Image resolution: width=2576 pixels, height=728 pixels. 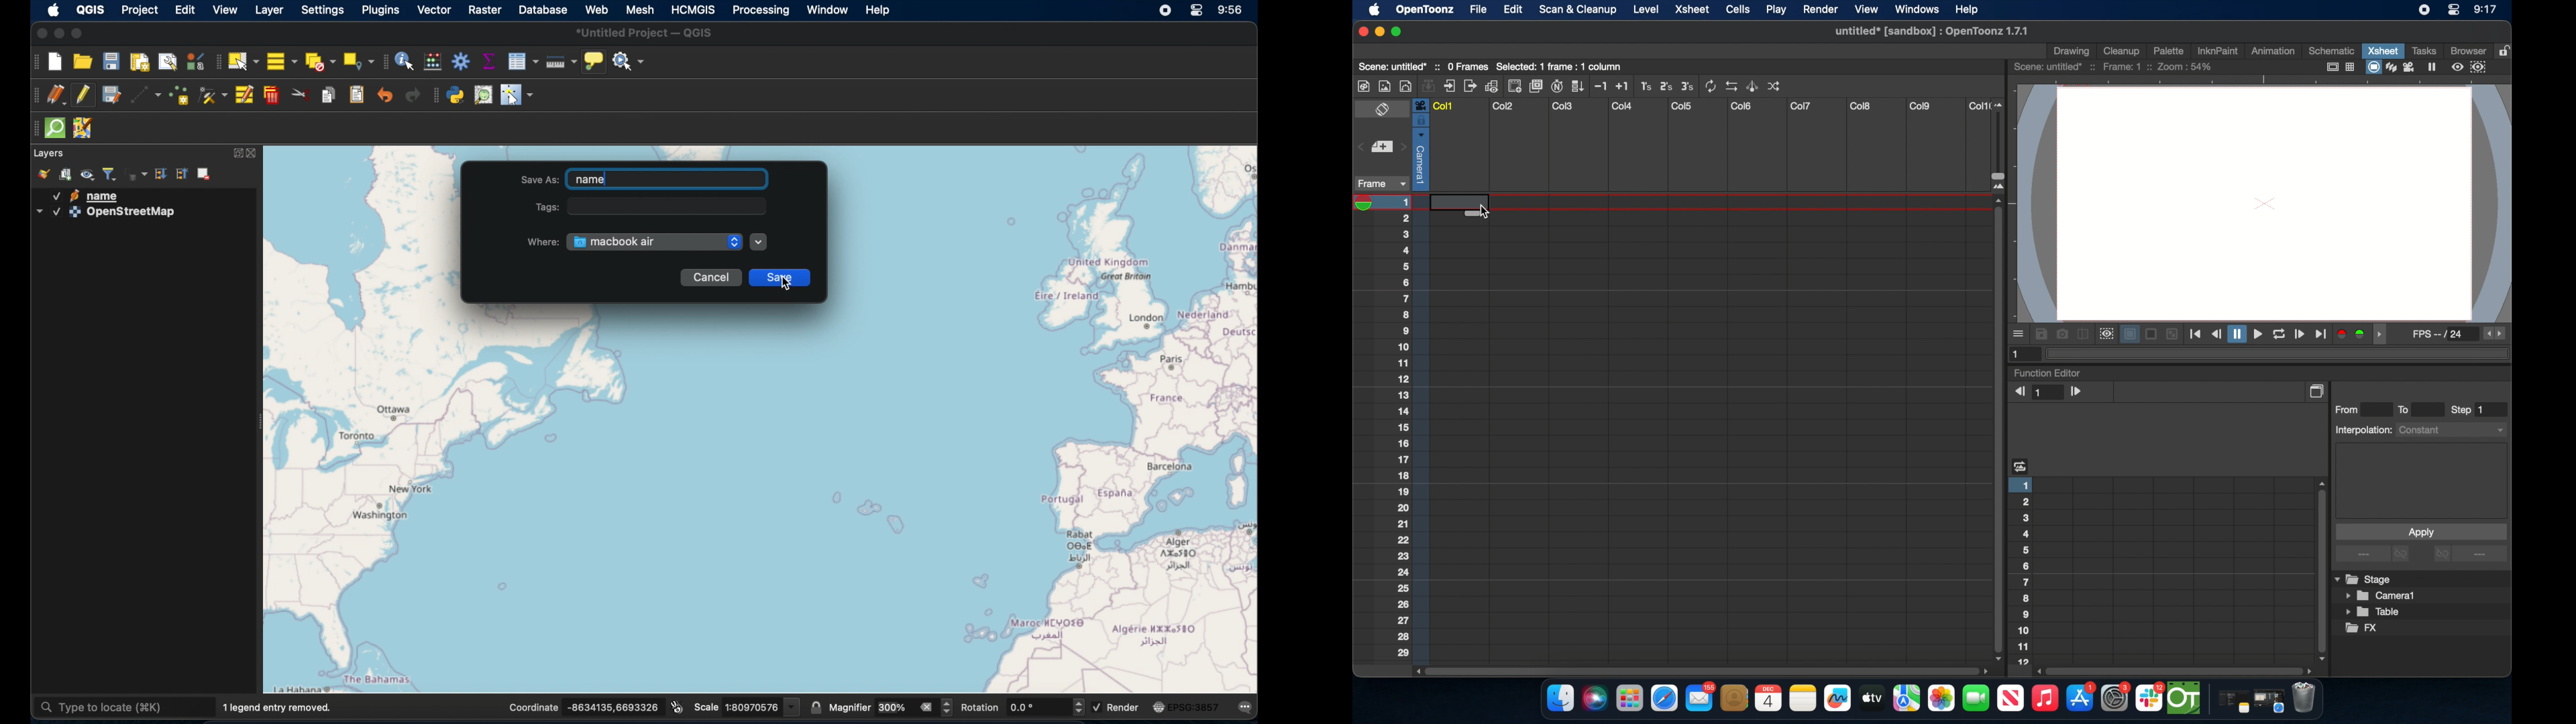 I want to click on function editor, so click(x=2048, y=373).